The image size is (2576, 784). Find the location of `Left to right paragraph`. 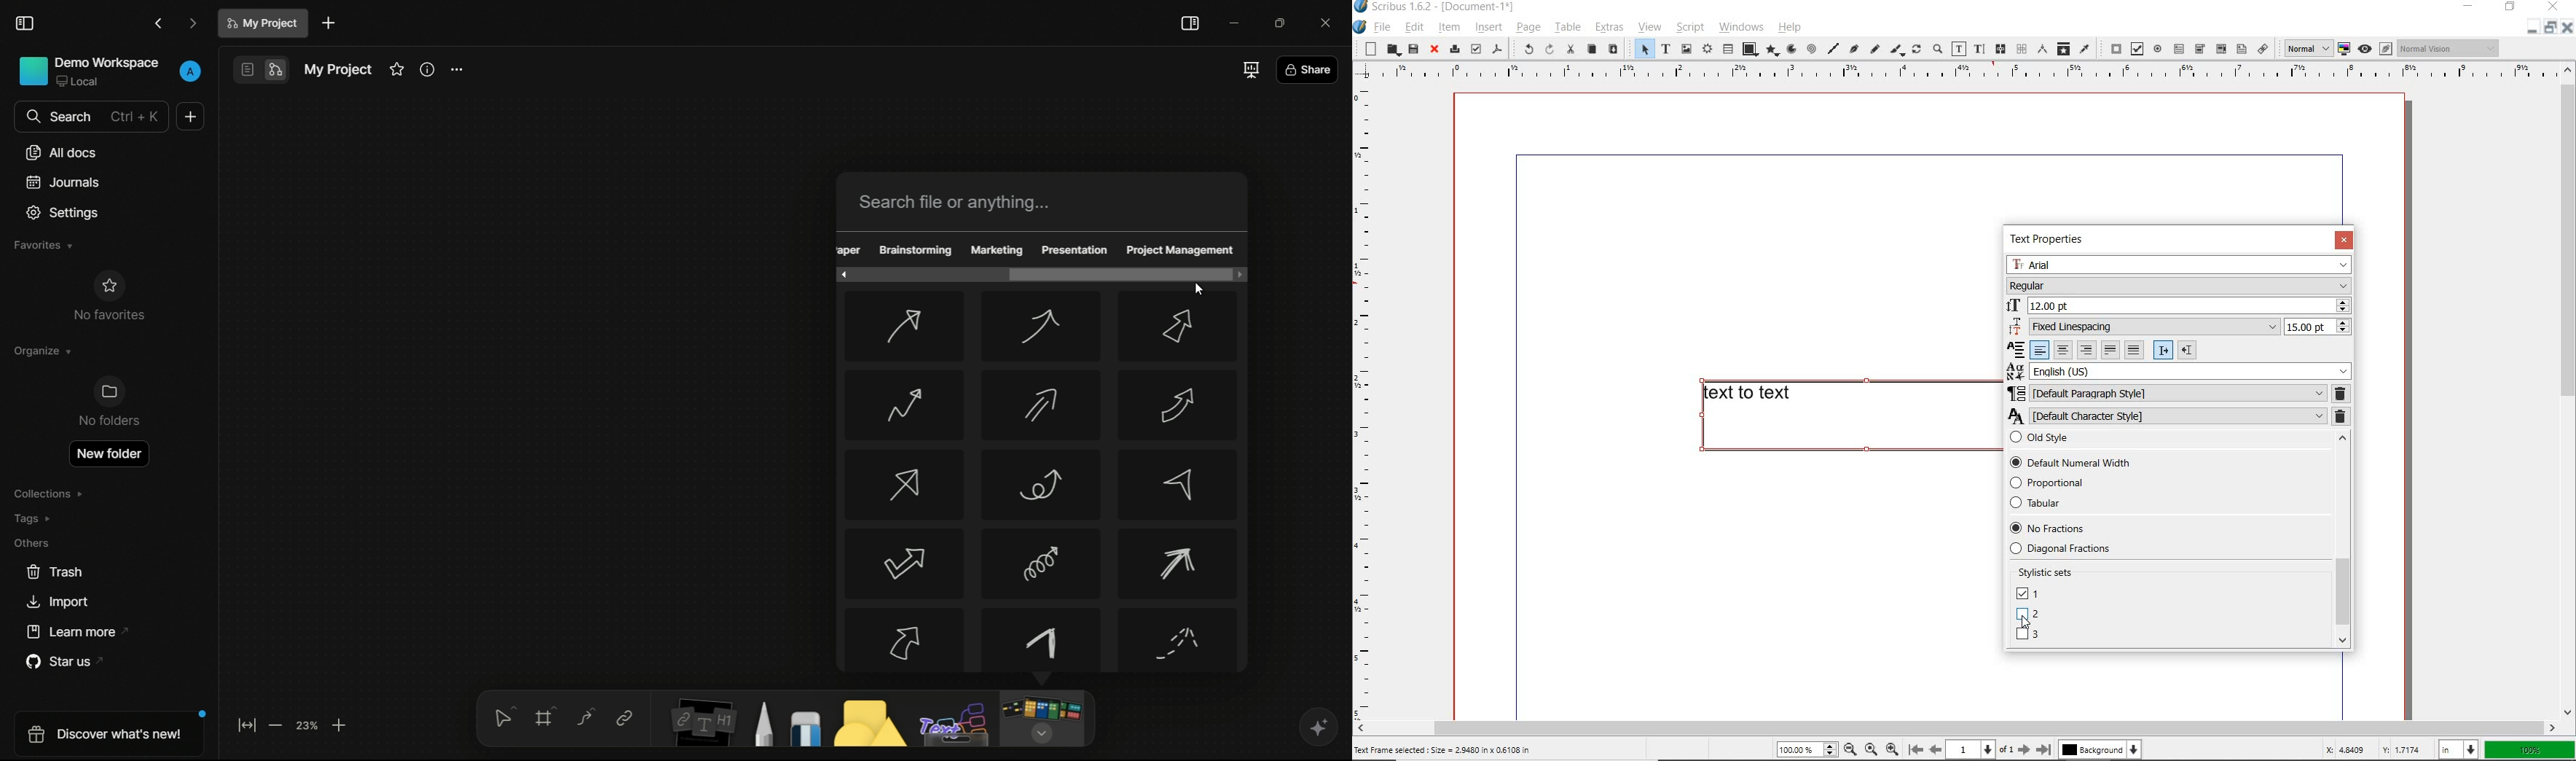

Left to right paragraph is located at coordinates (2164, 351).